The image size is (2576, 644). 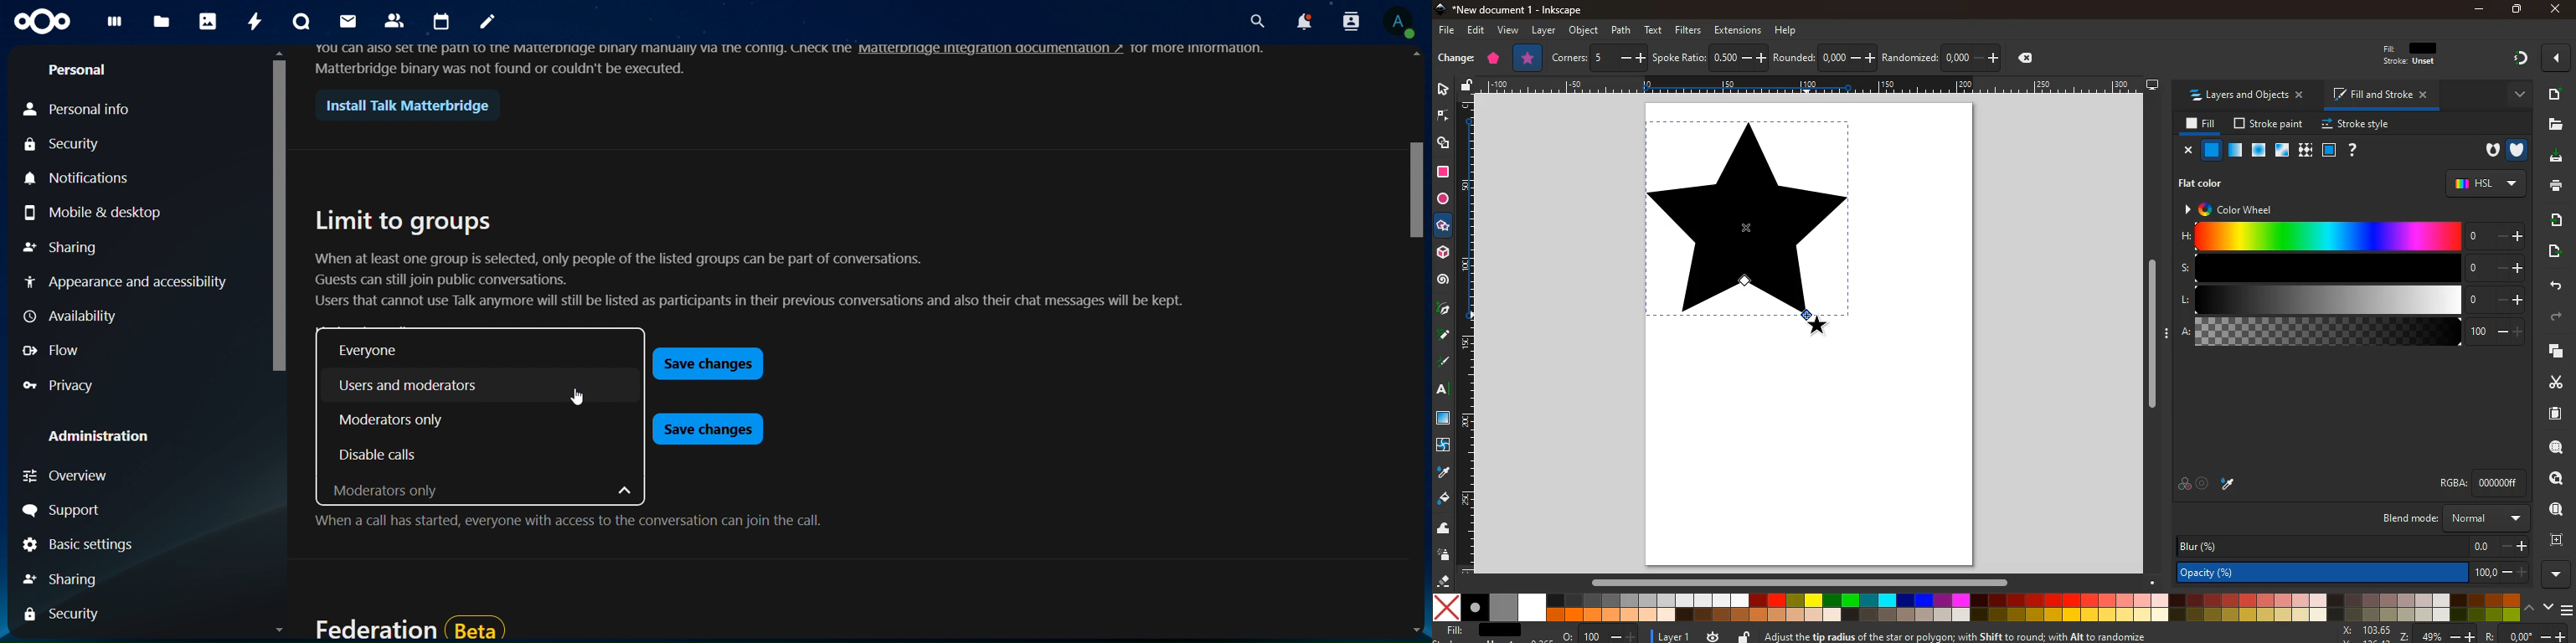 What do you see at coordinates (2512, 59) in the screenshot?
I see `gradient` at bounding box center [2512, 59].